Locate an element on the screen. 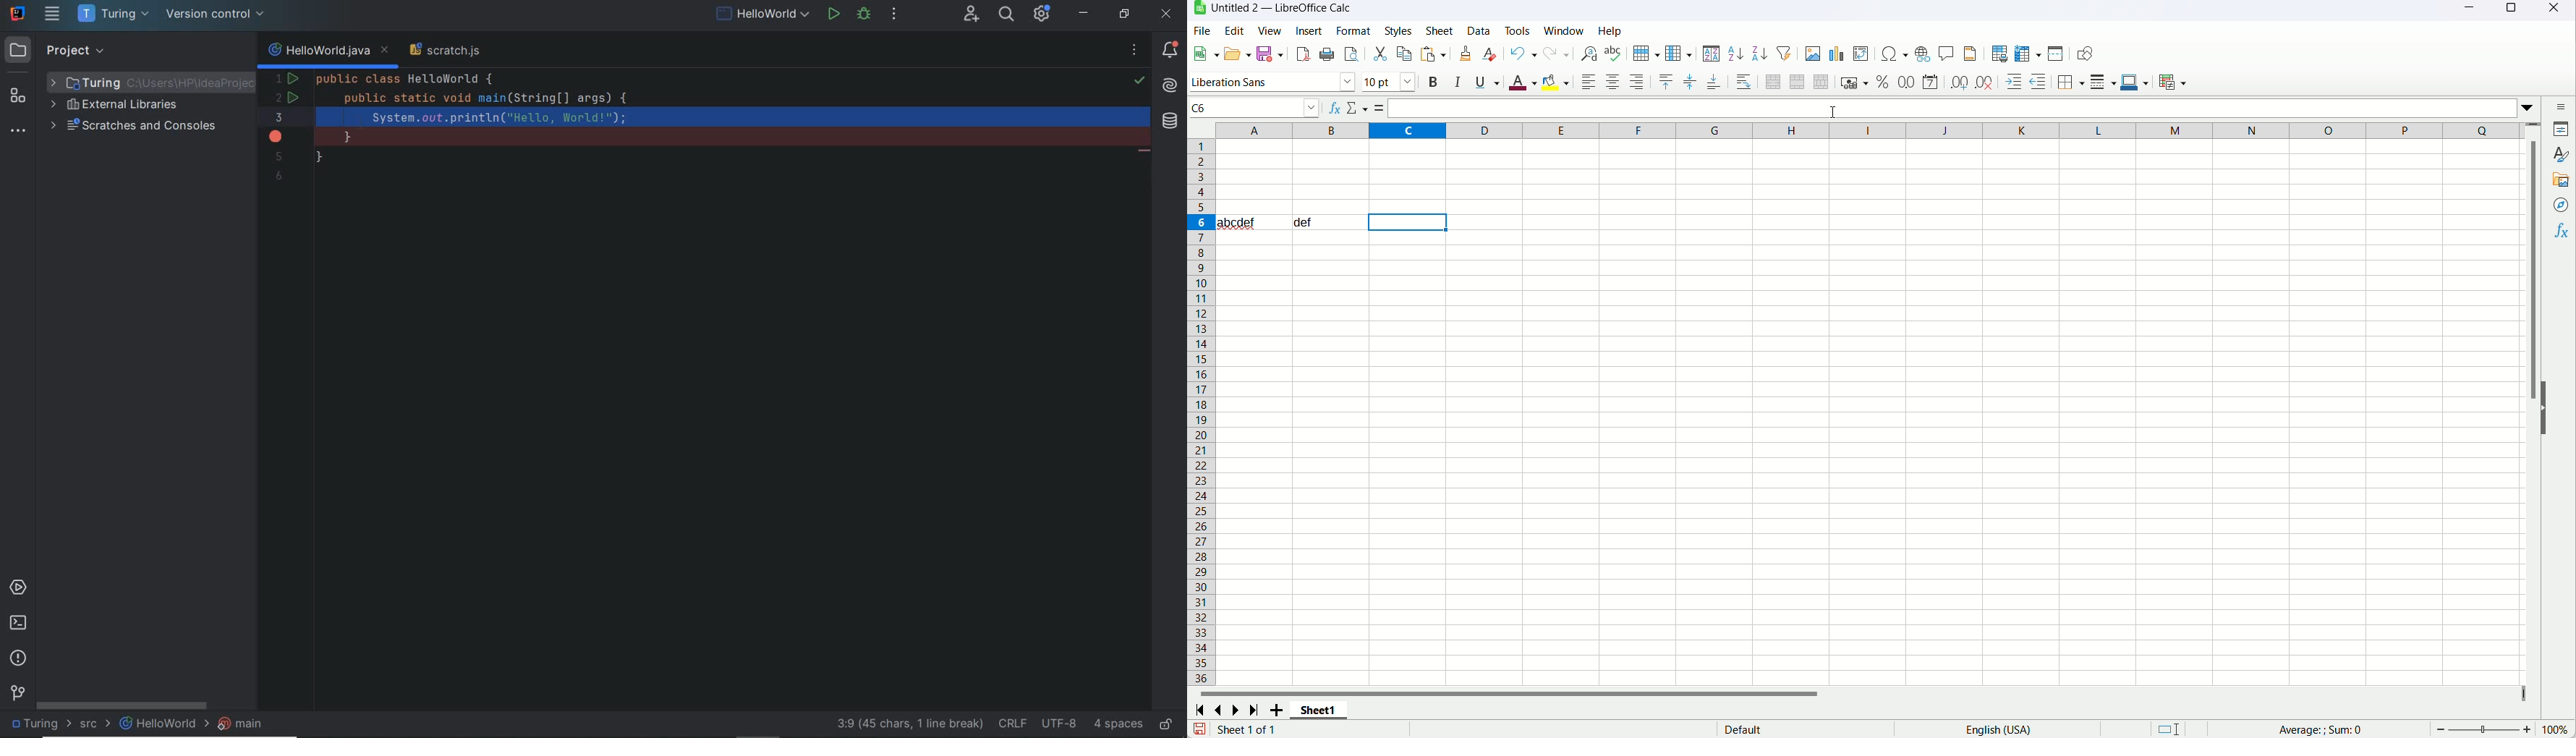  close is located at coordinates (1167, 14).